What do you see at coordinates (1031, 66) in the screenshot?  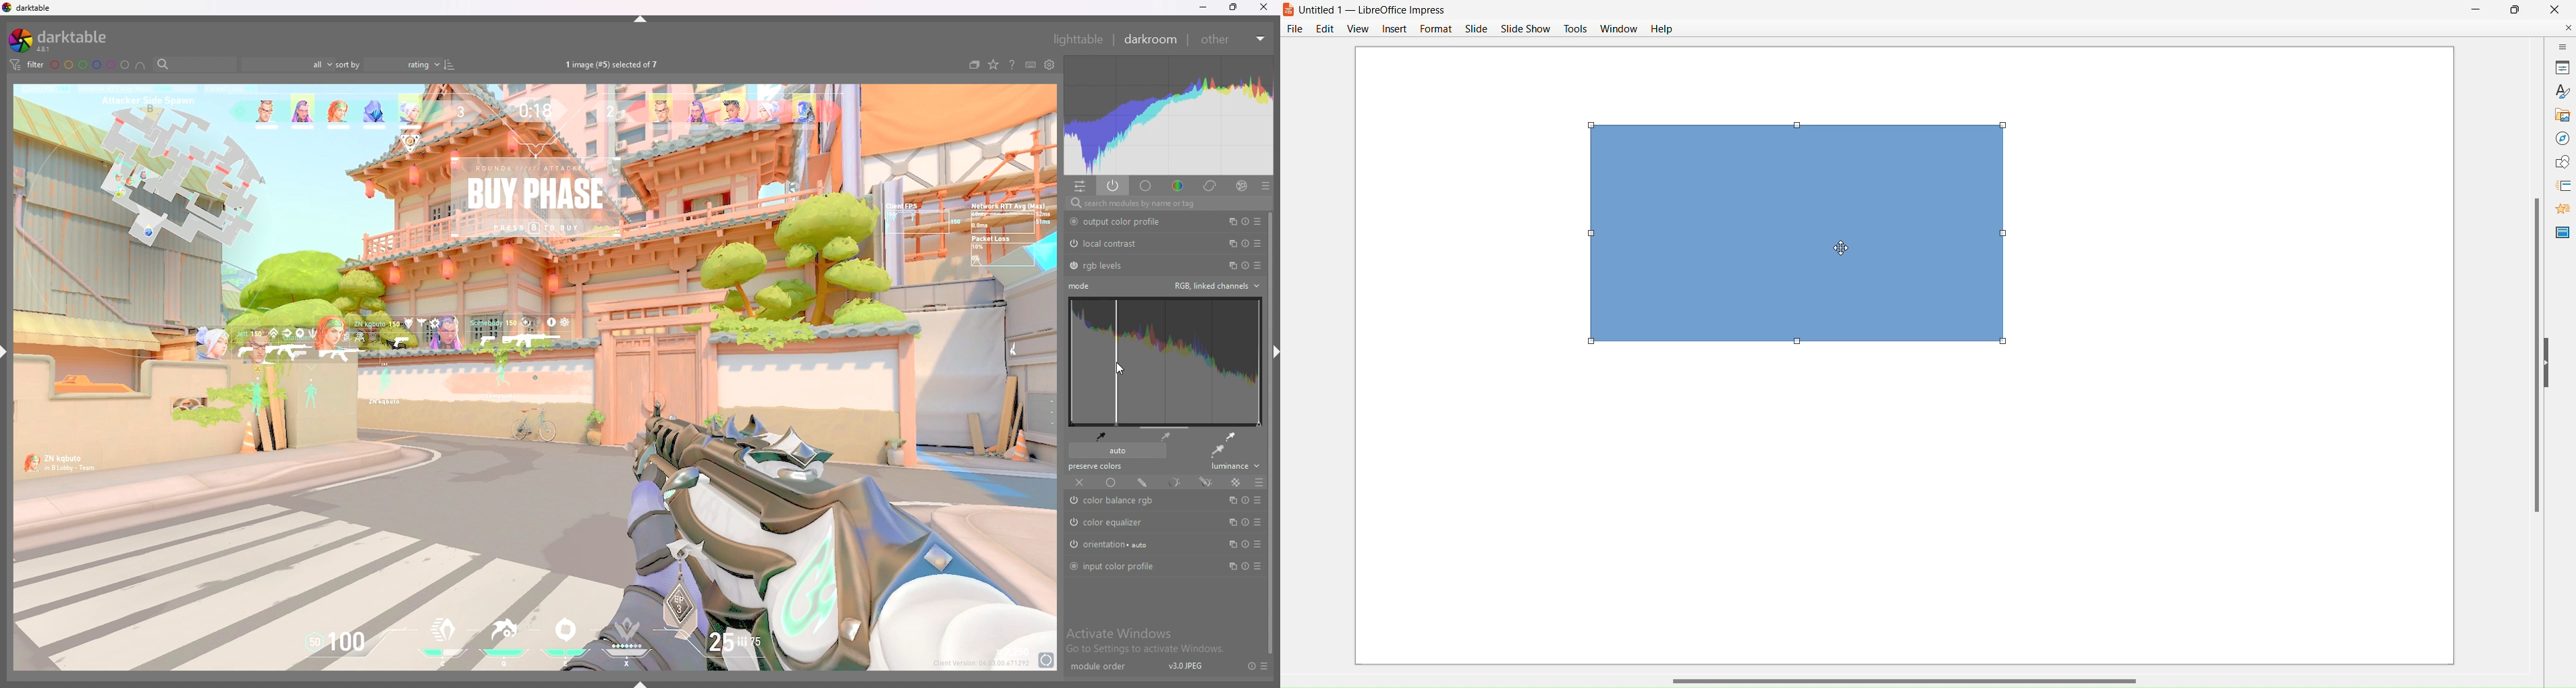 I see `keyboard shortcuts` at bounding box center [1031, 66].